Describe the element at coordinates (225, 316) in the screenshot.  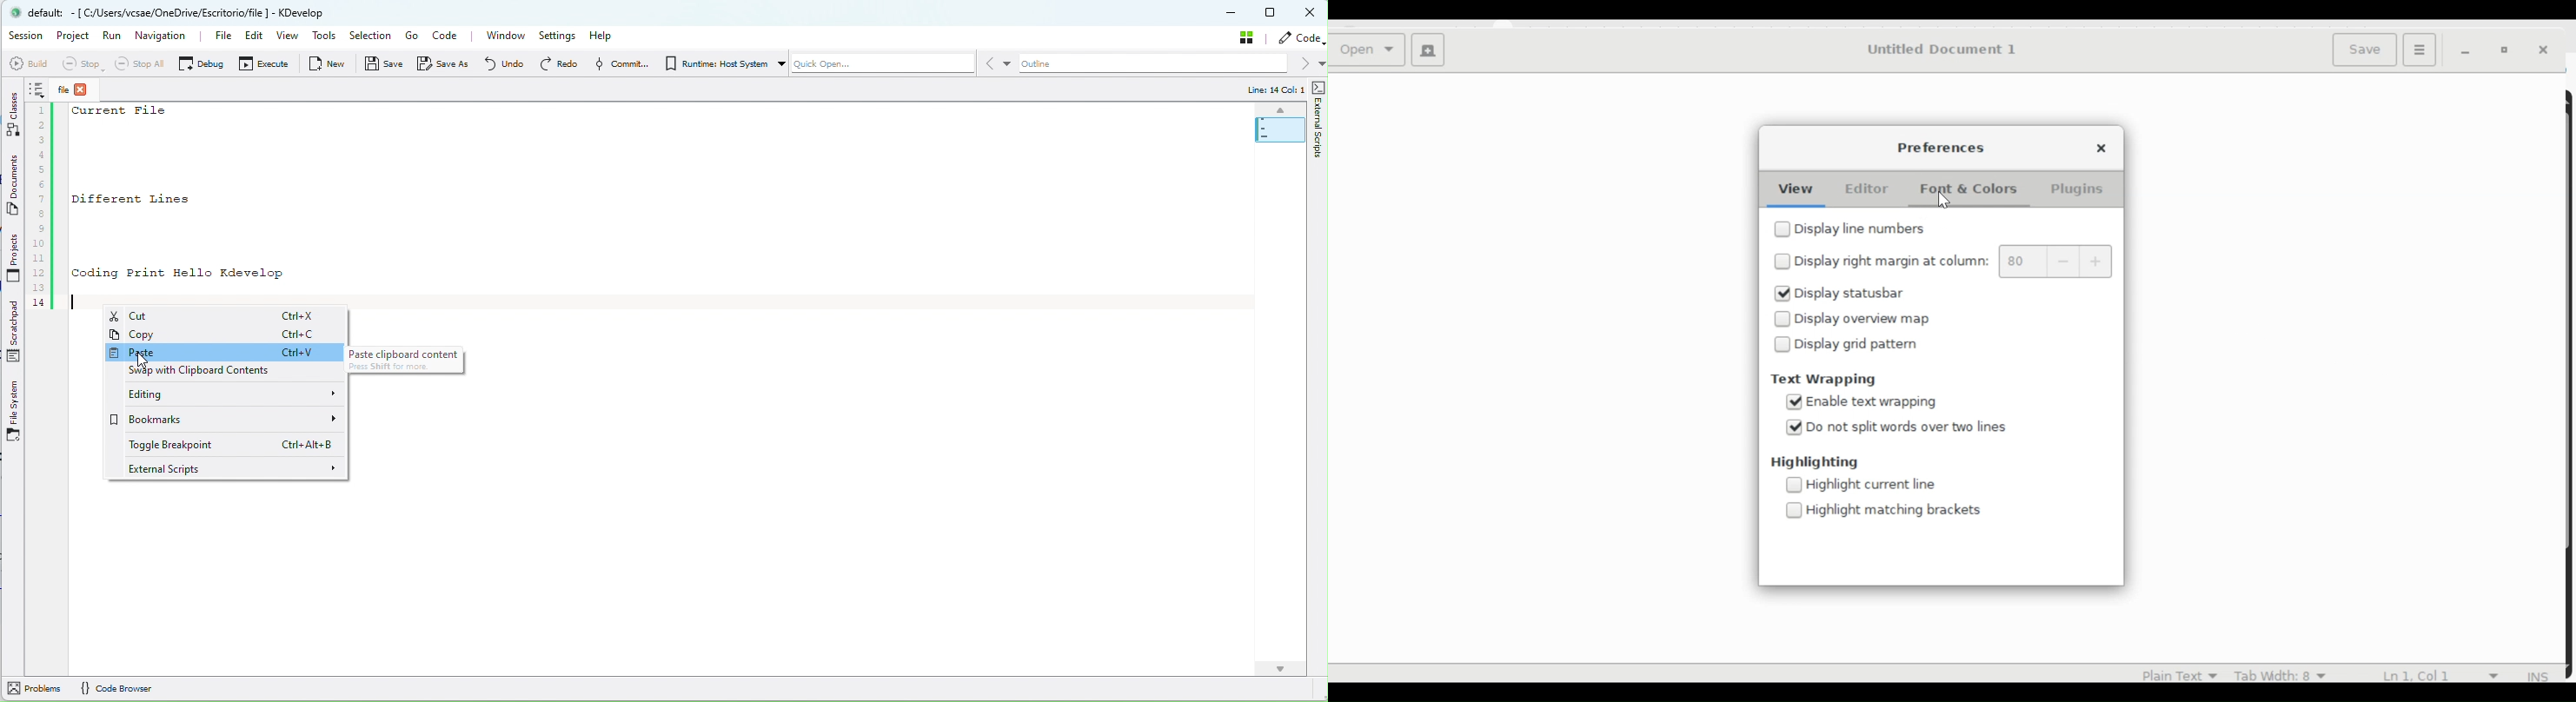
I see `Cut Ctrl+X` at that location.